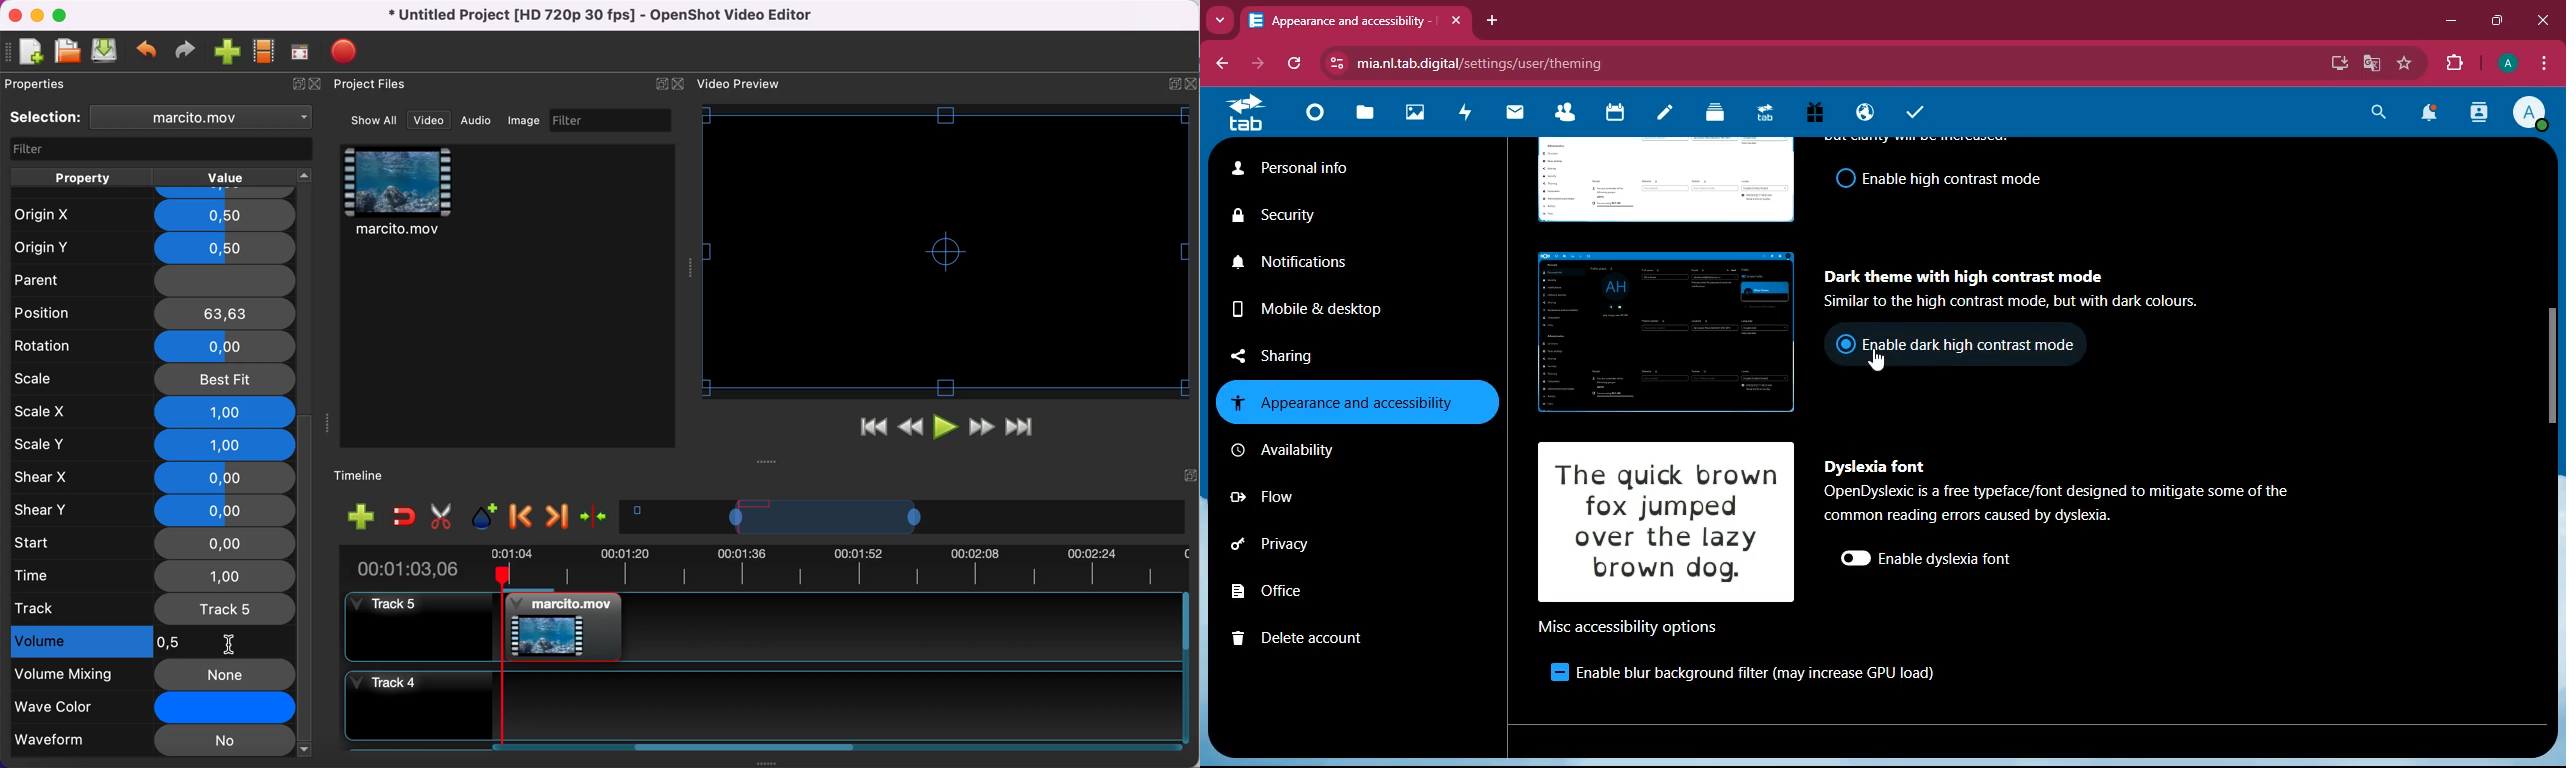 This screenshot has height=784, width=2576. What do you see at coordinates (1755, 675) in the screenshot?
I see `enable` at bounding box center [1755, 675].